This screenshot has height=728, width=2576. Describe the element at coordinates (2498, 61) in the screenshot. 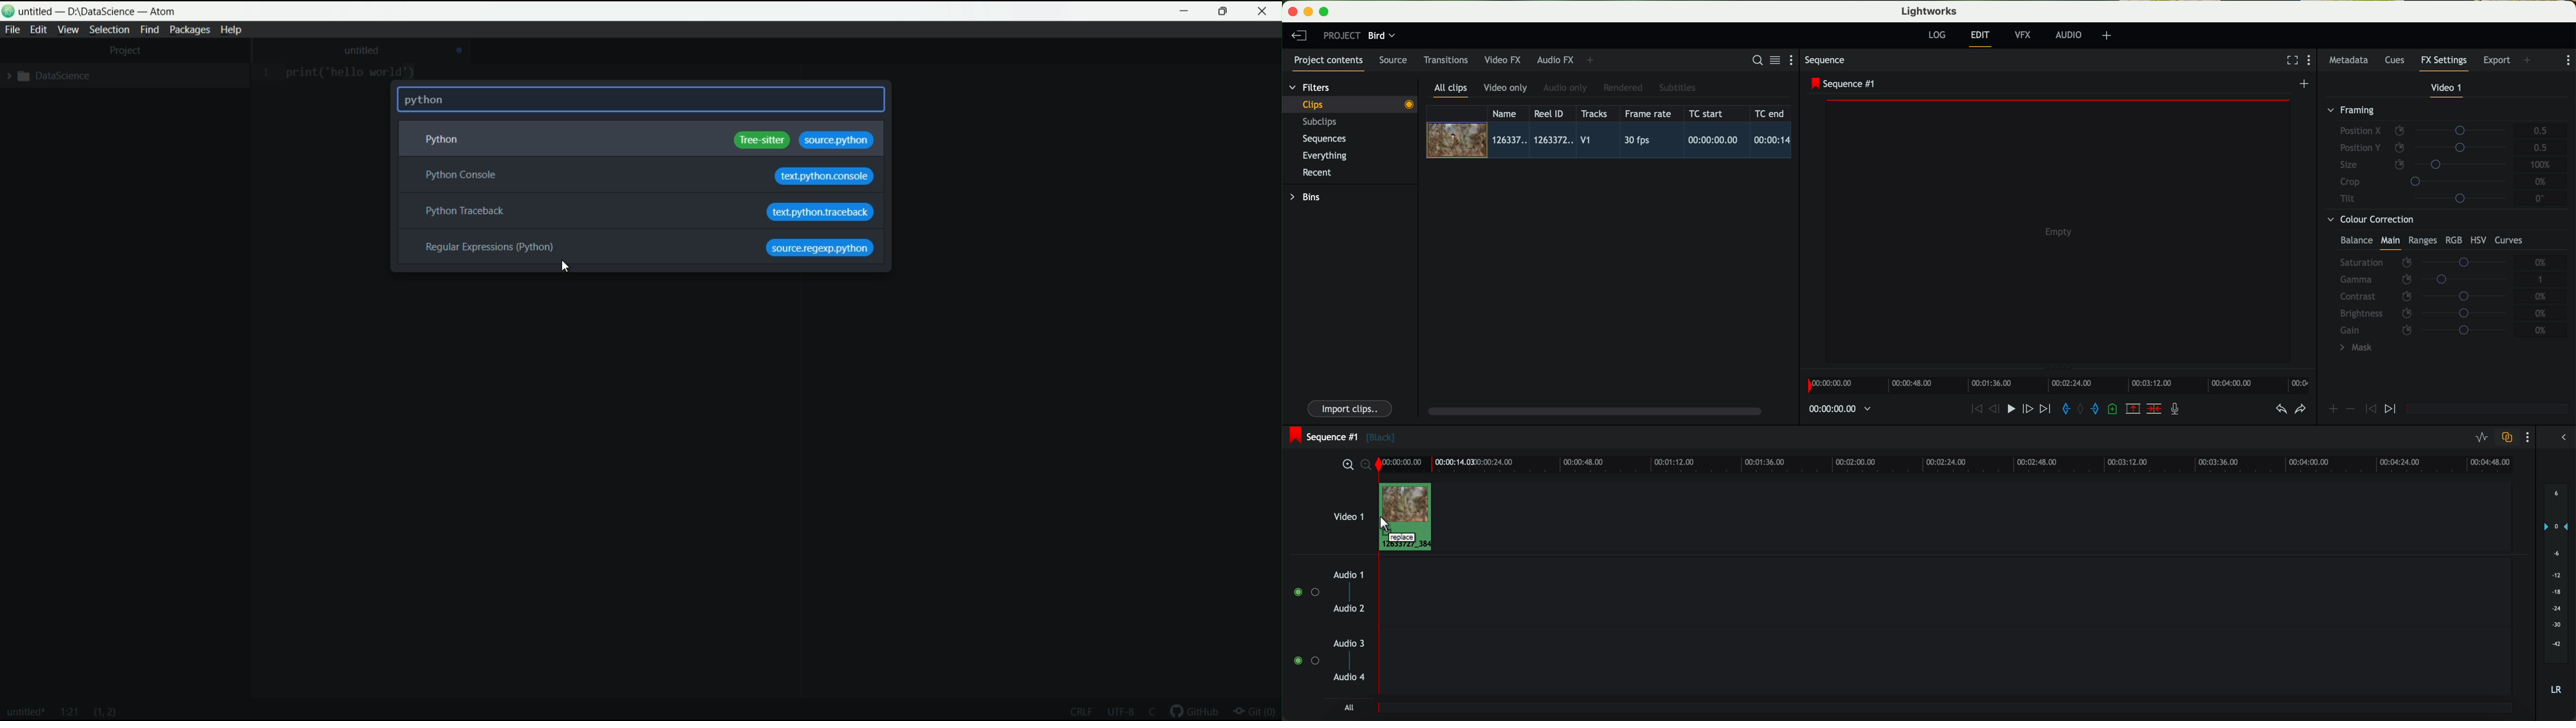

I see `export` at that location.